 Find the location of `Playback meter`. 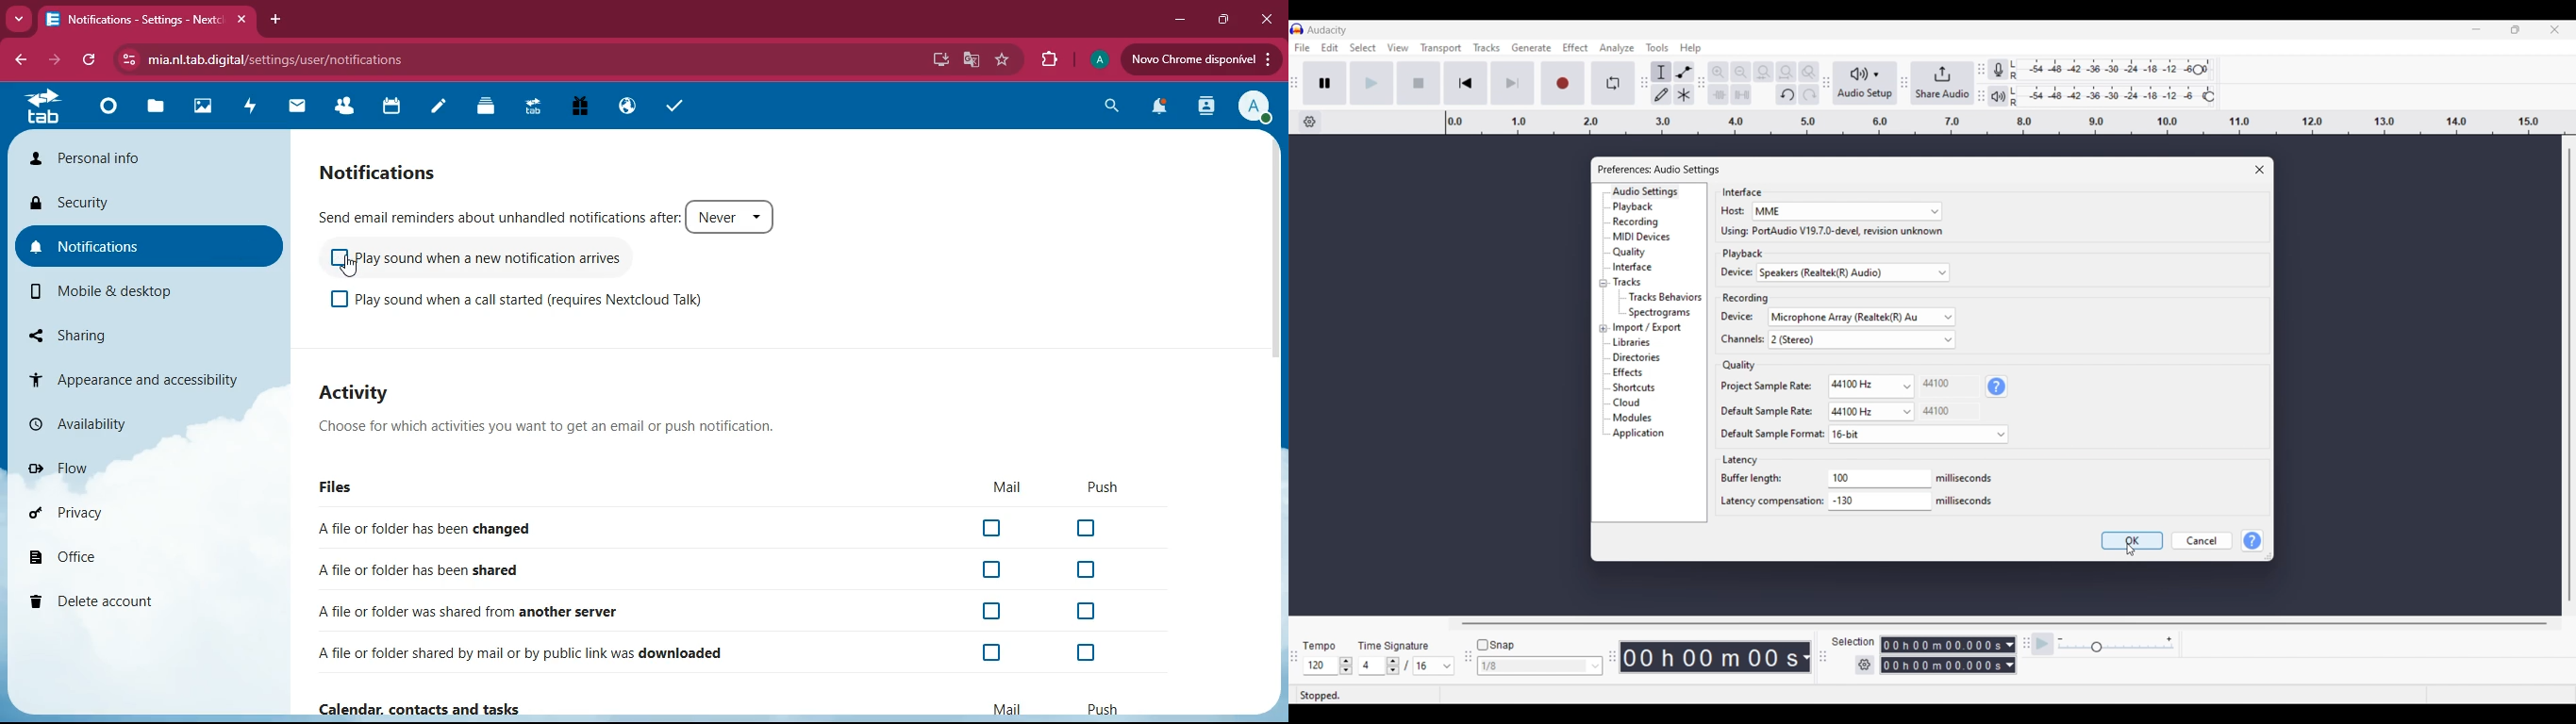

Playback meter is located at coordinates (2005, 96).